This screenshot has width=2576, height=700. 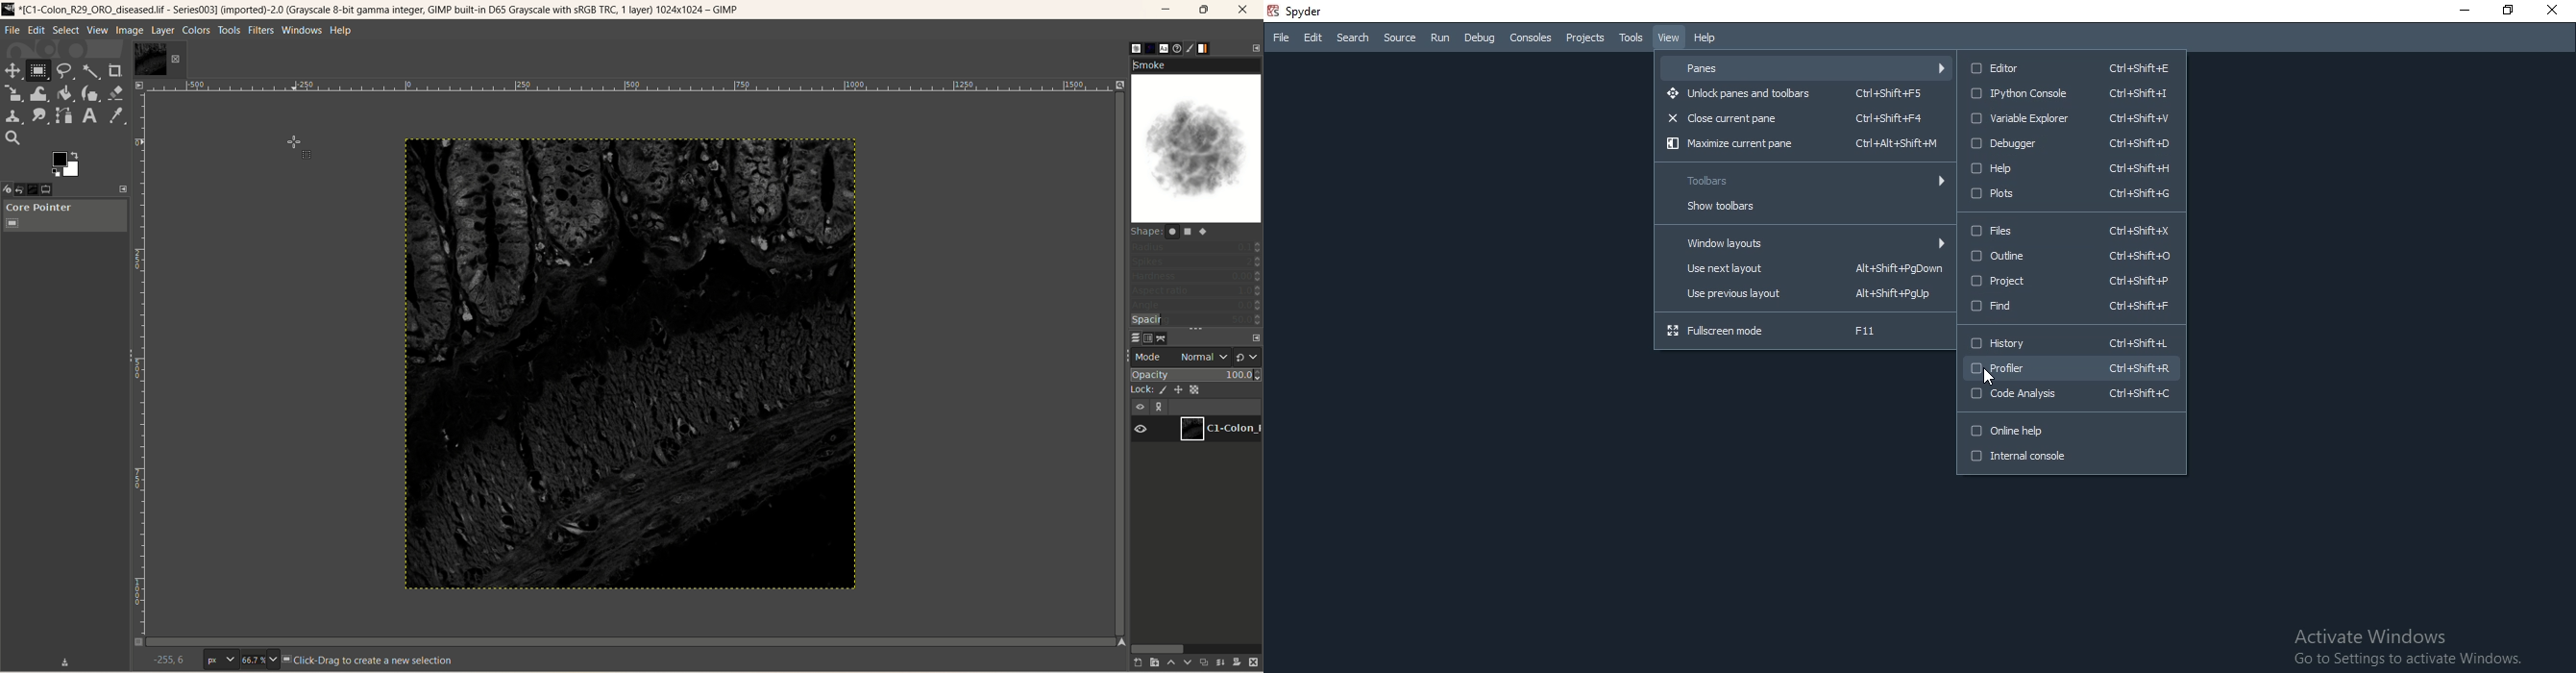 I want to click on Variable Explorer, so click(x=2071, y=117).